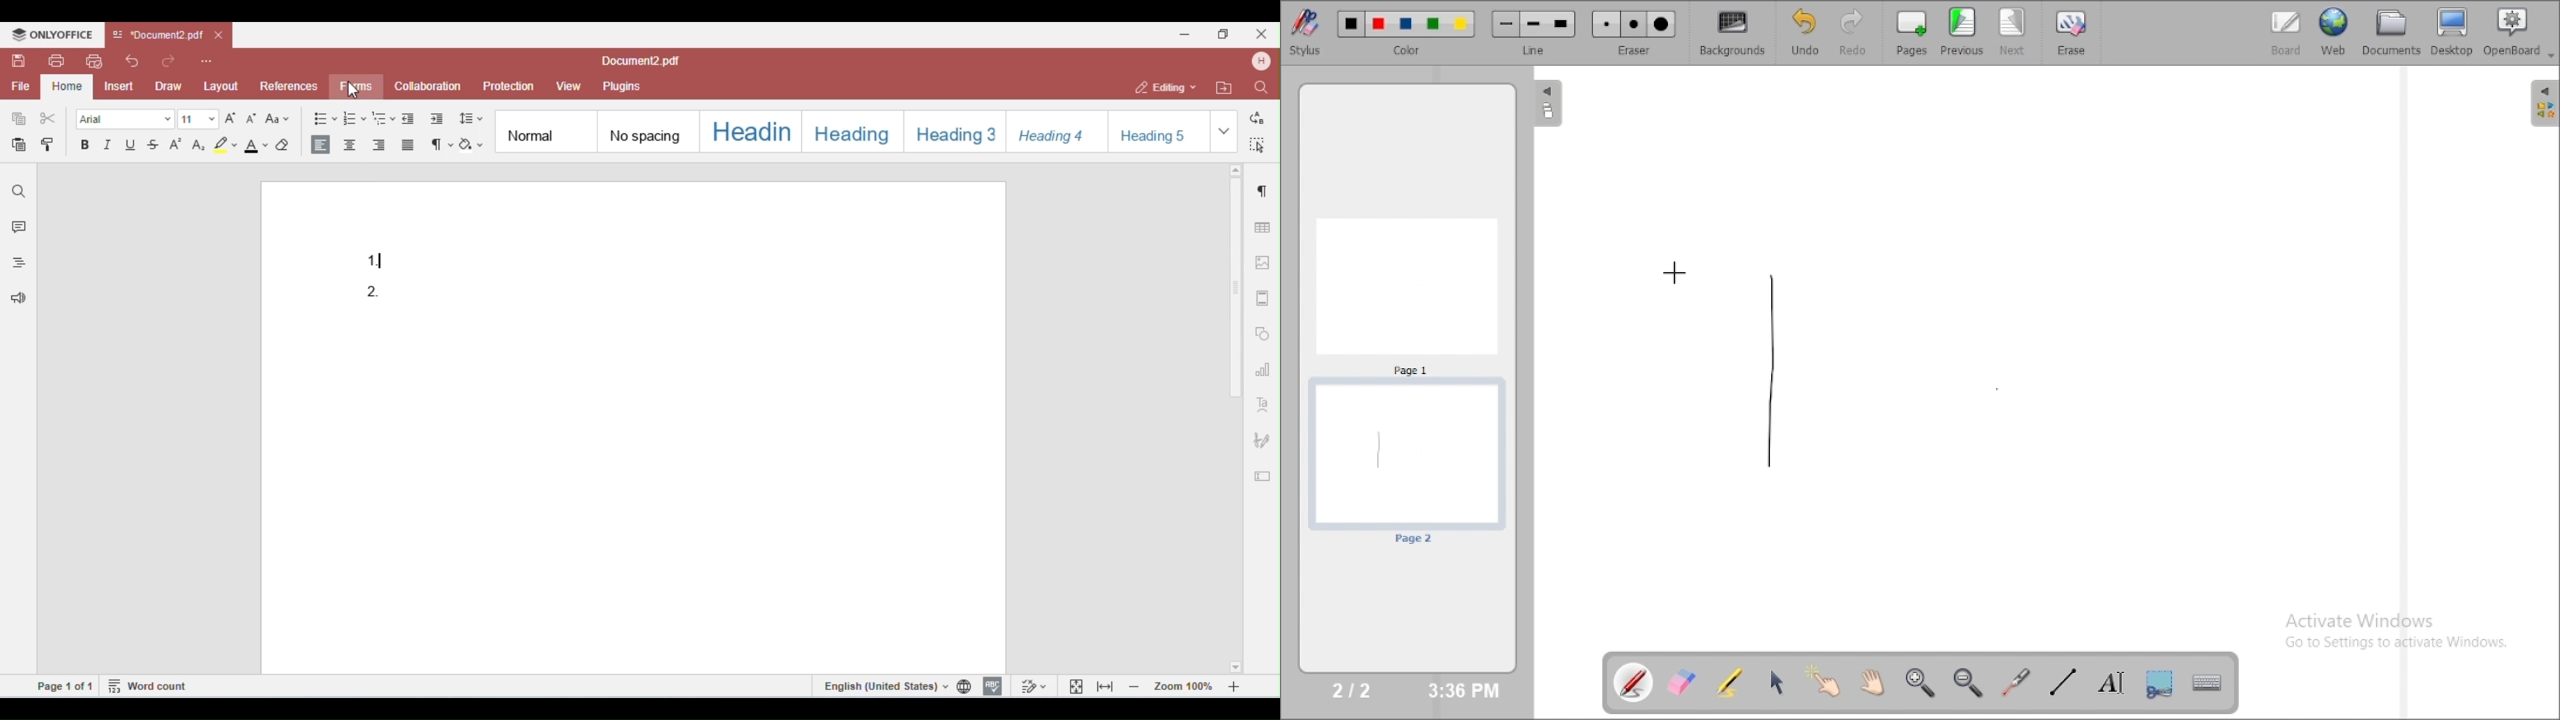  Describe the element at coordinates (1406, 464) in the screenshot. I see `page 2` at that location.